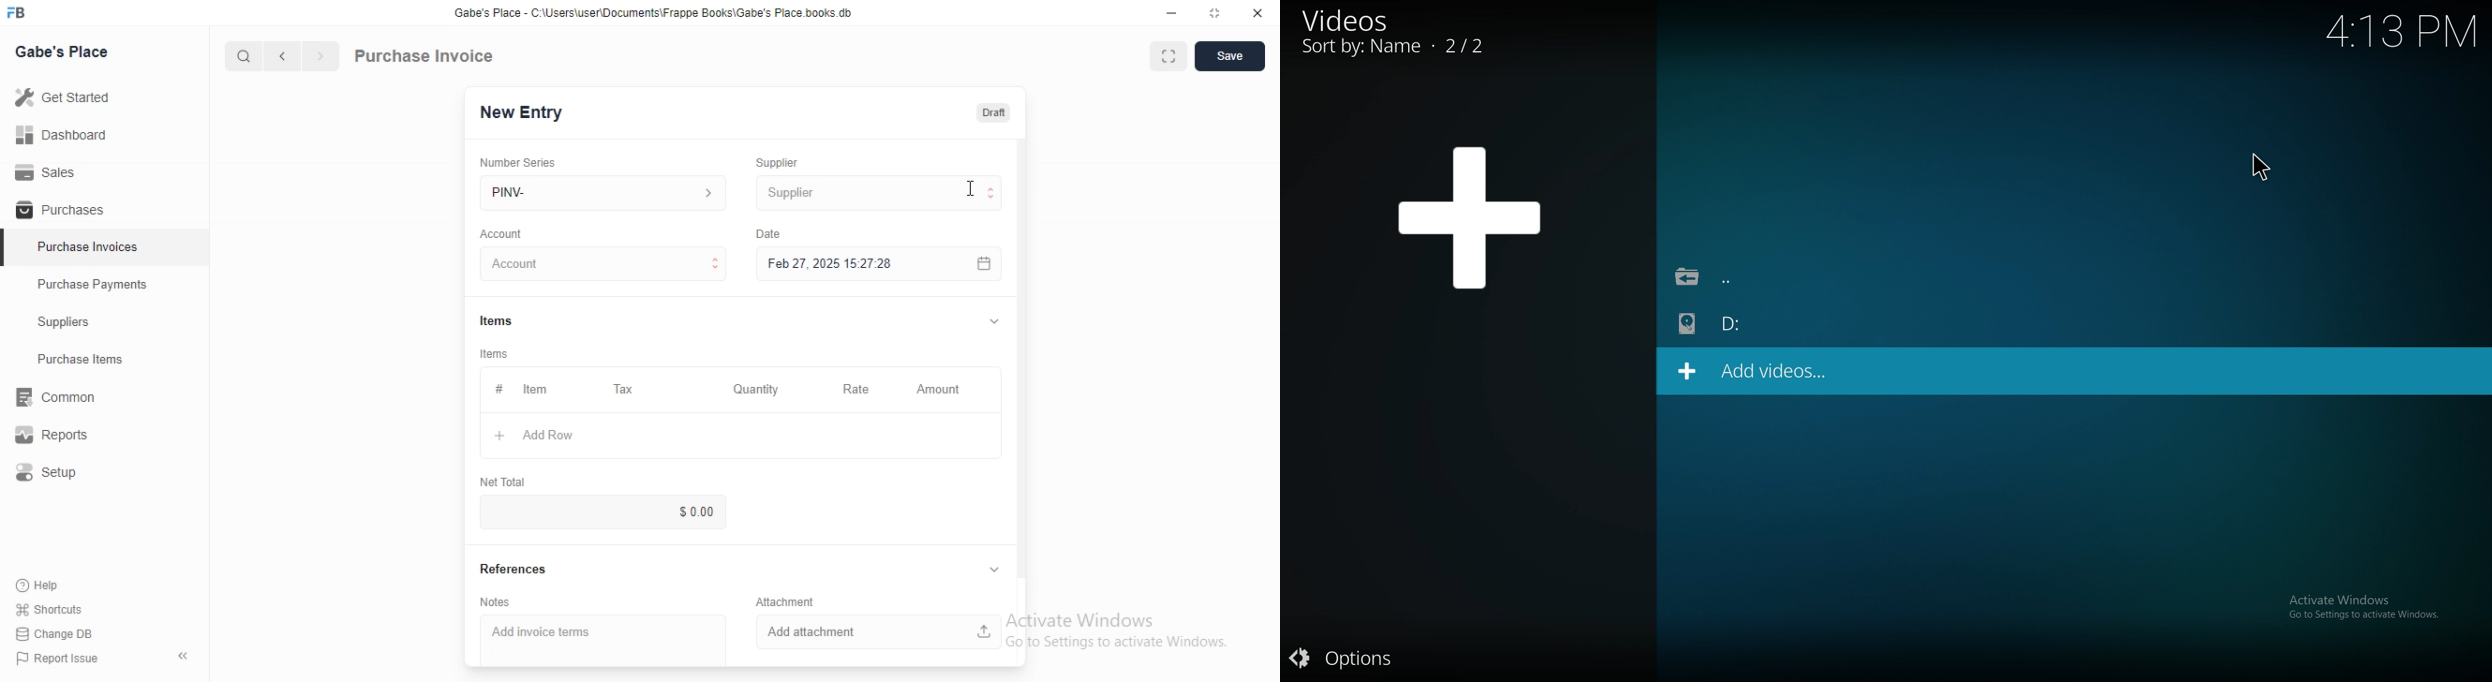  Describe the element at coordinates (50, 609) in the screenshot. I see `Shortcuts` at that location.